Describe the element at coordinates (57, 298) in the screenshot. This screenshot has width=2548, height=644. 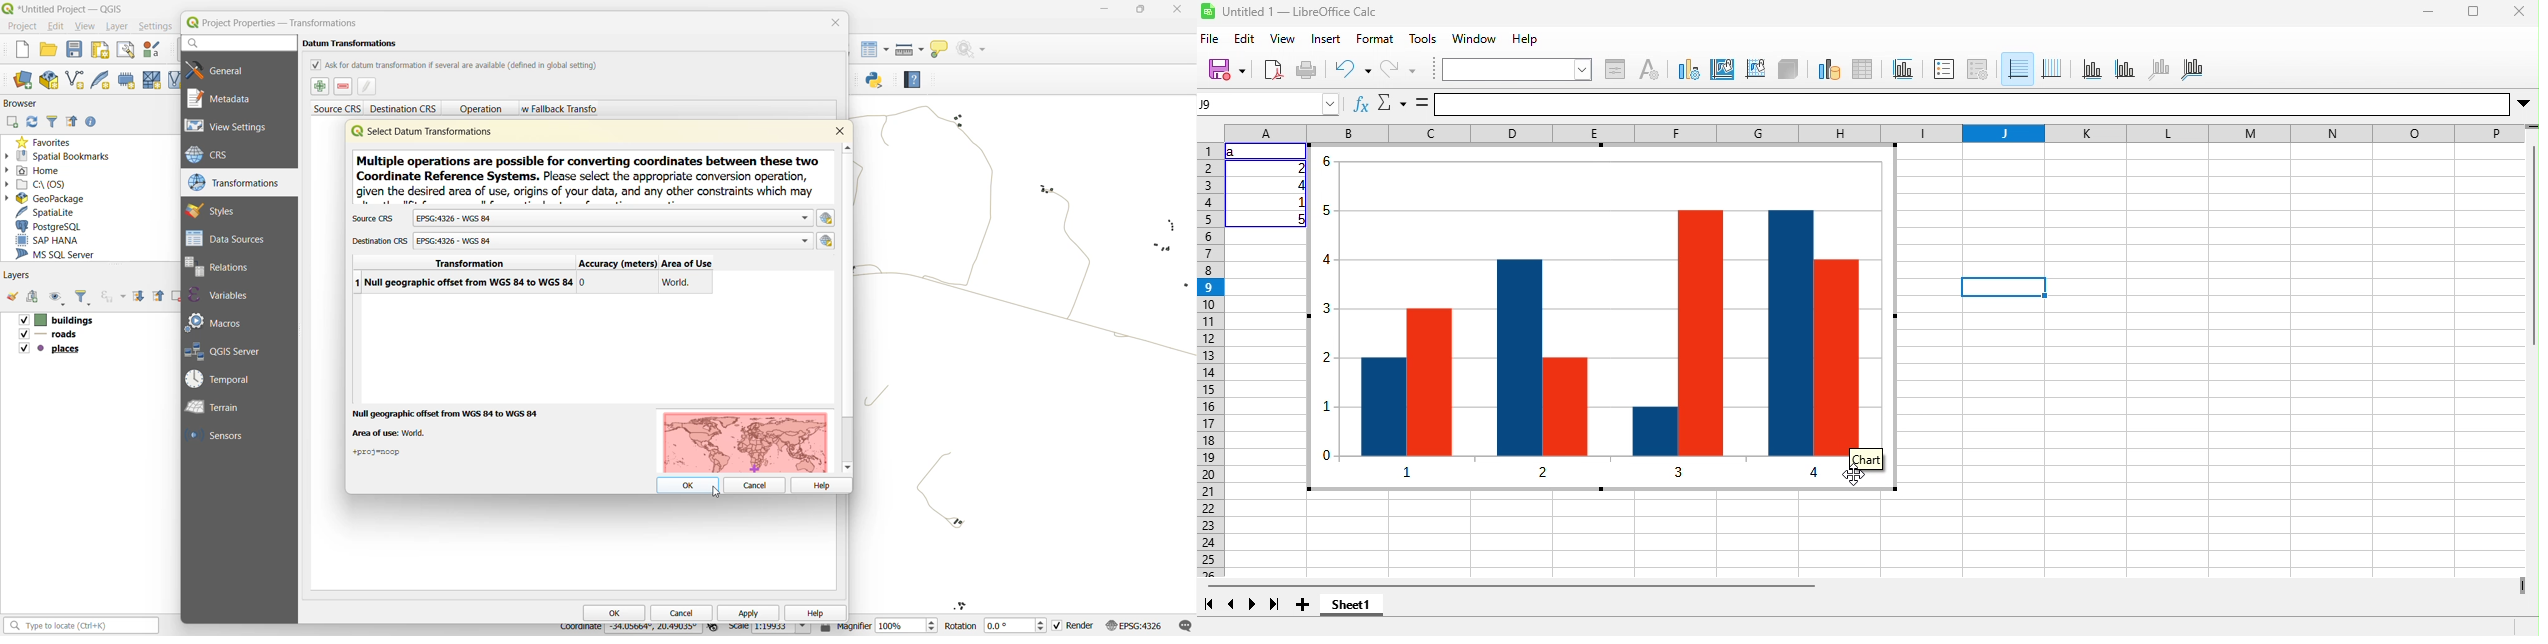
I see `manage map` at that location.